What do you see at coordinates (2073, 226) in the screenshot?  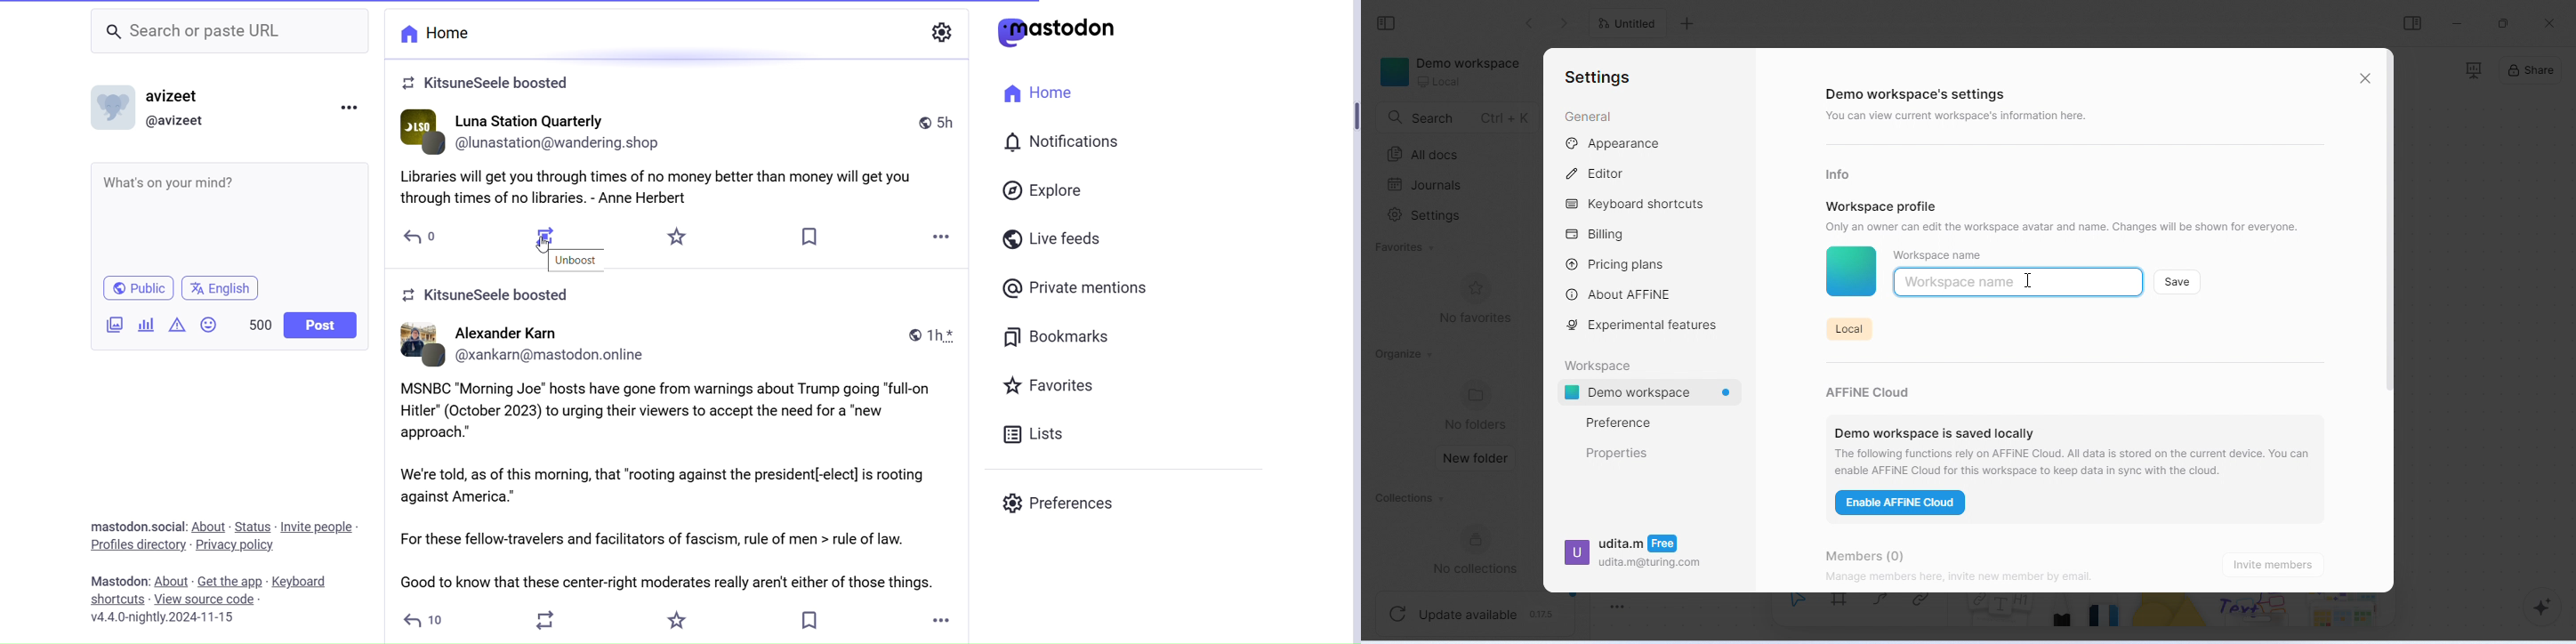 I see `Only an owner can edit the workspace avatar and name. Changes will be shown for everyone.` at bounding box center [2073, 226].